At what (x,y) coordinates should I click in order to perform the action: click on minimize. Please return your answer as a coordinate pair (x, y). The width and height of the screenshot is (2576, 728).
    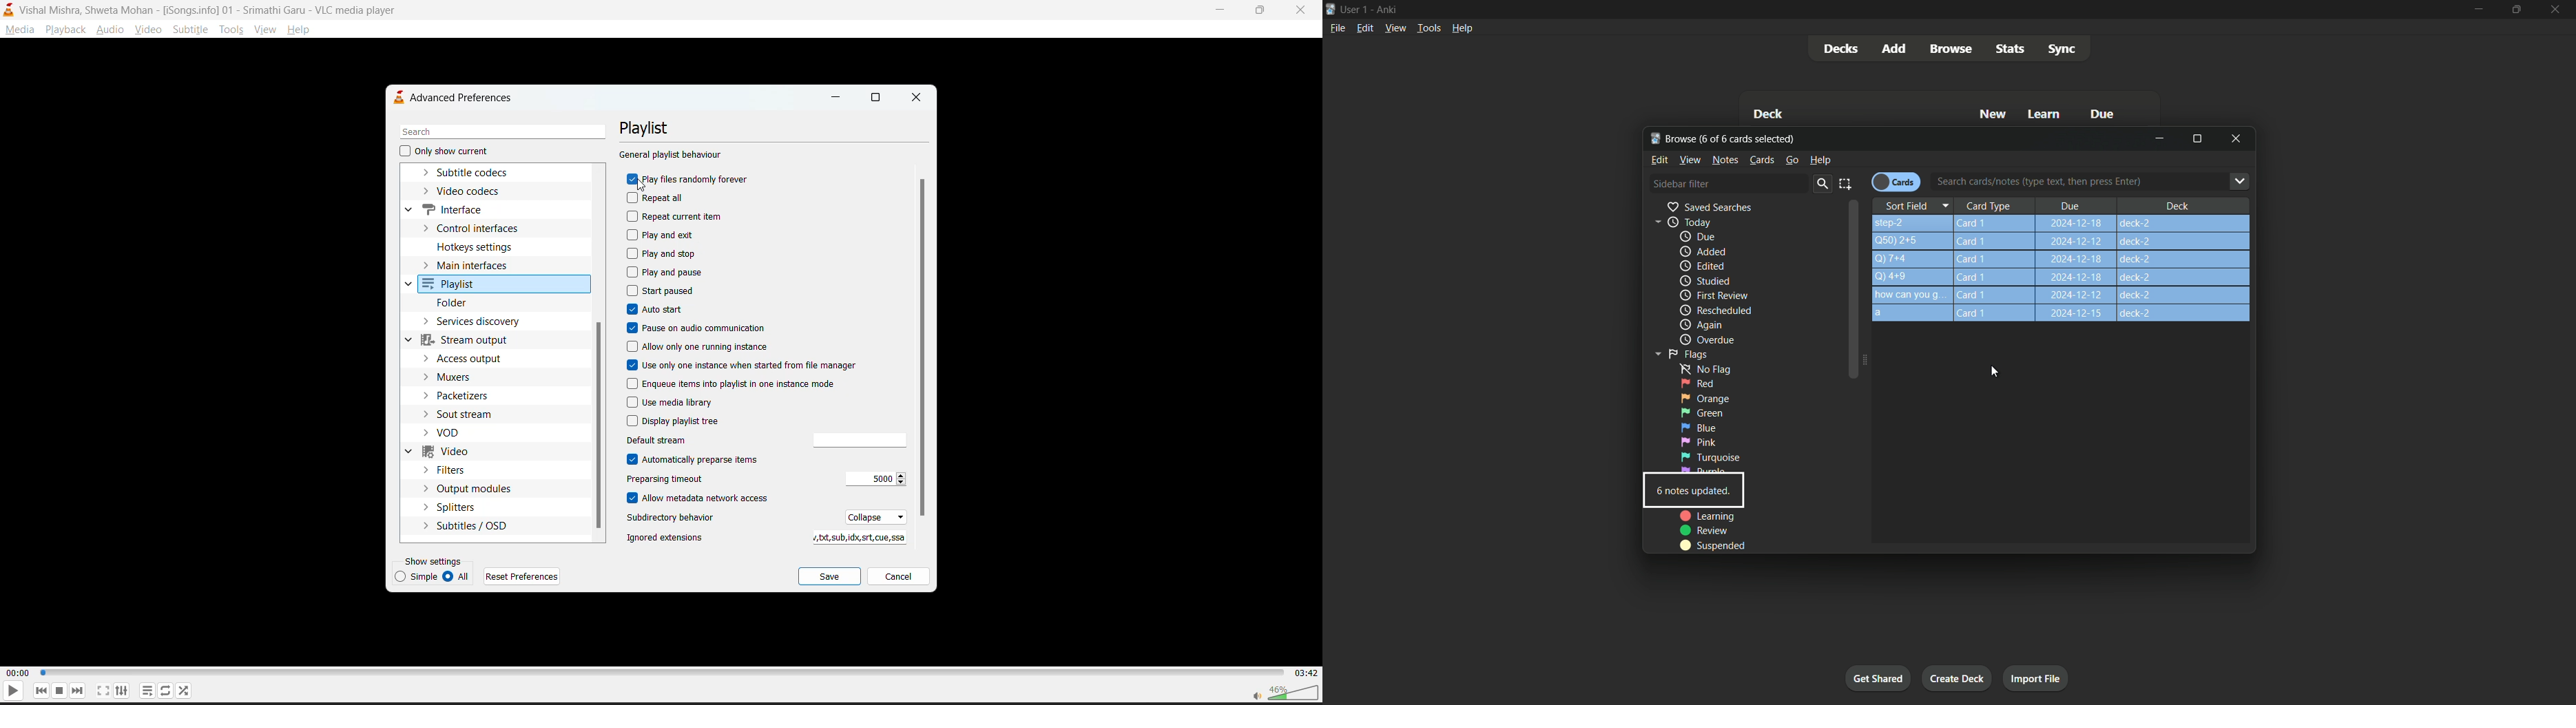
    Looking at the image, I should click on (2160, 139).